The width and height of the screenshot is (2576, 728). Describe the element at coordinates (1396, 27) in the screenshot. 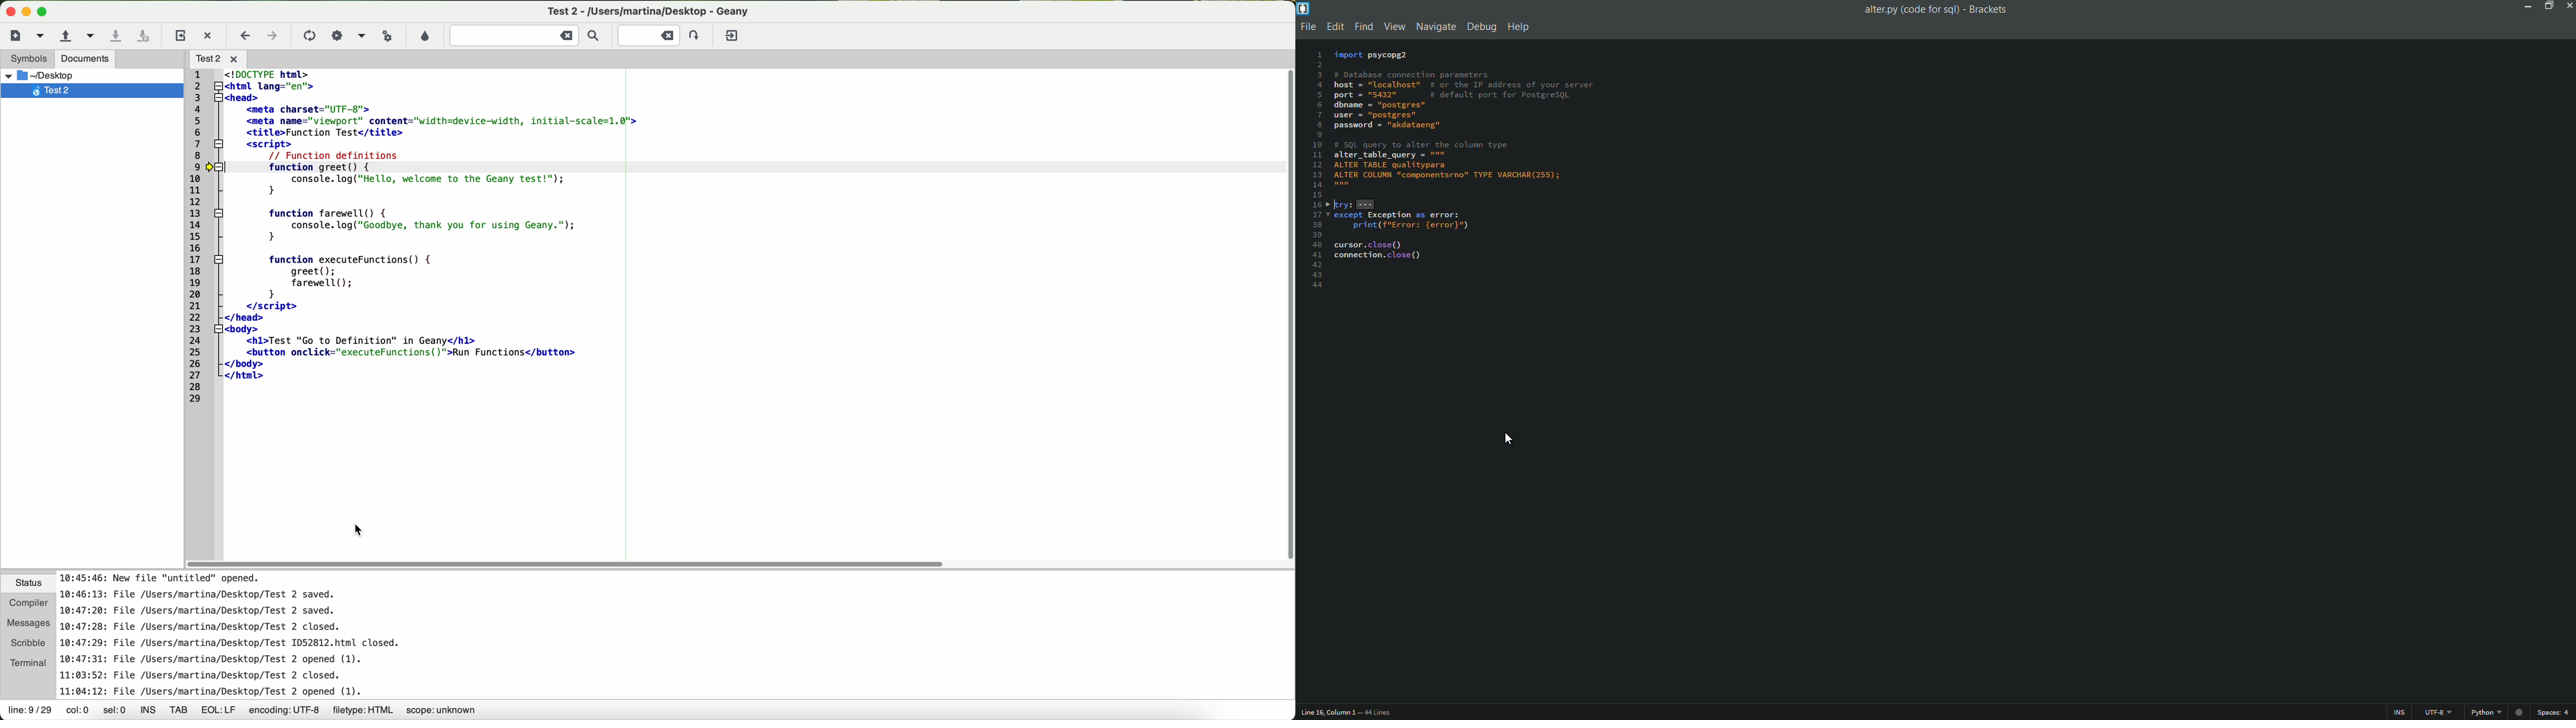

I see `view menu` at that location.